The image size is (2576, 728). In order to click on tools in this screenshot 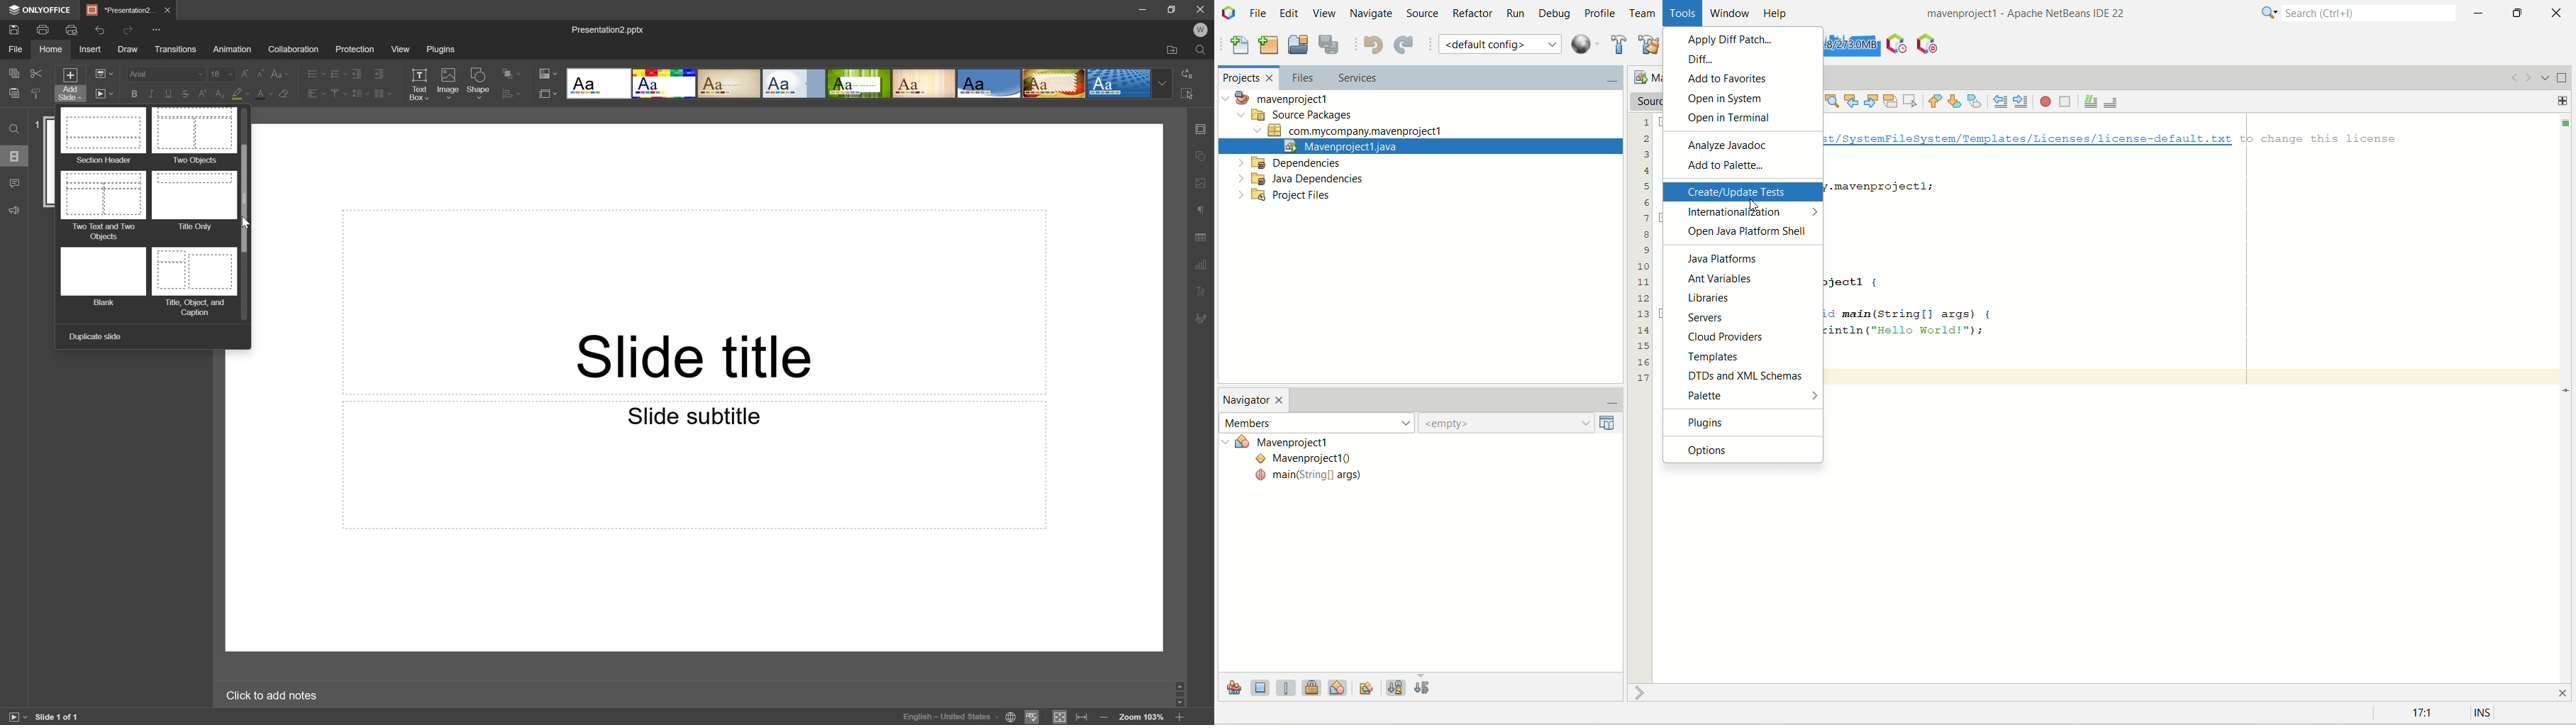, I will do `click(1684, 14)`.